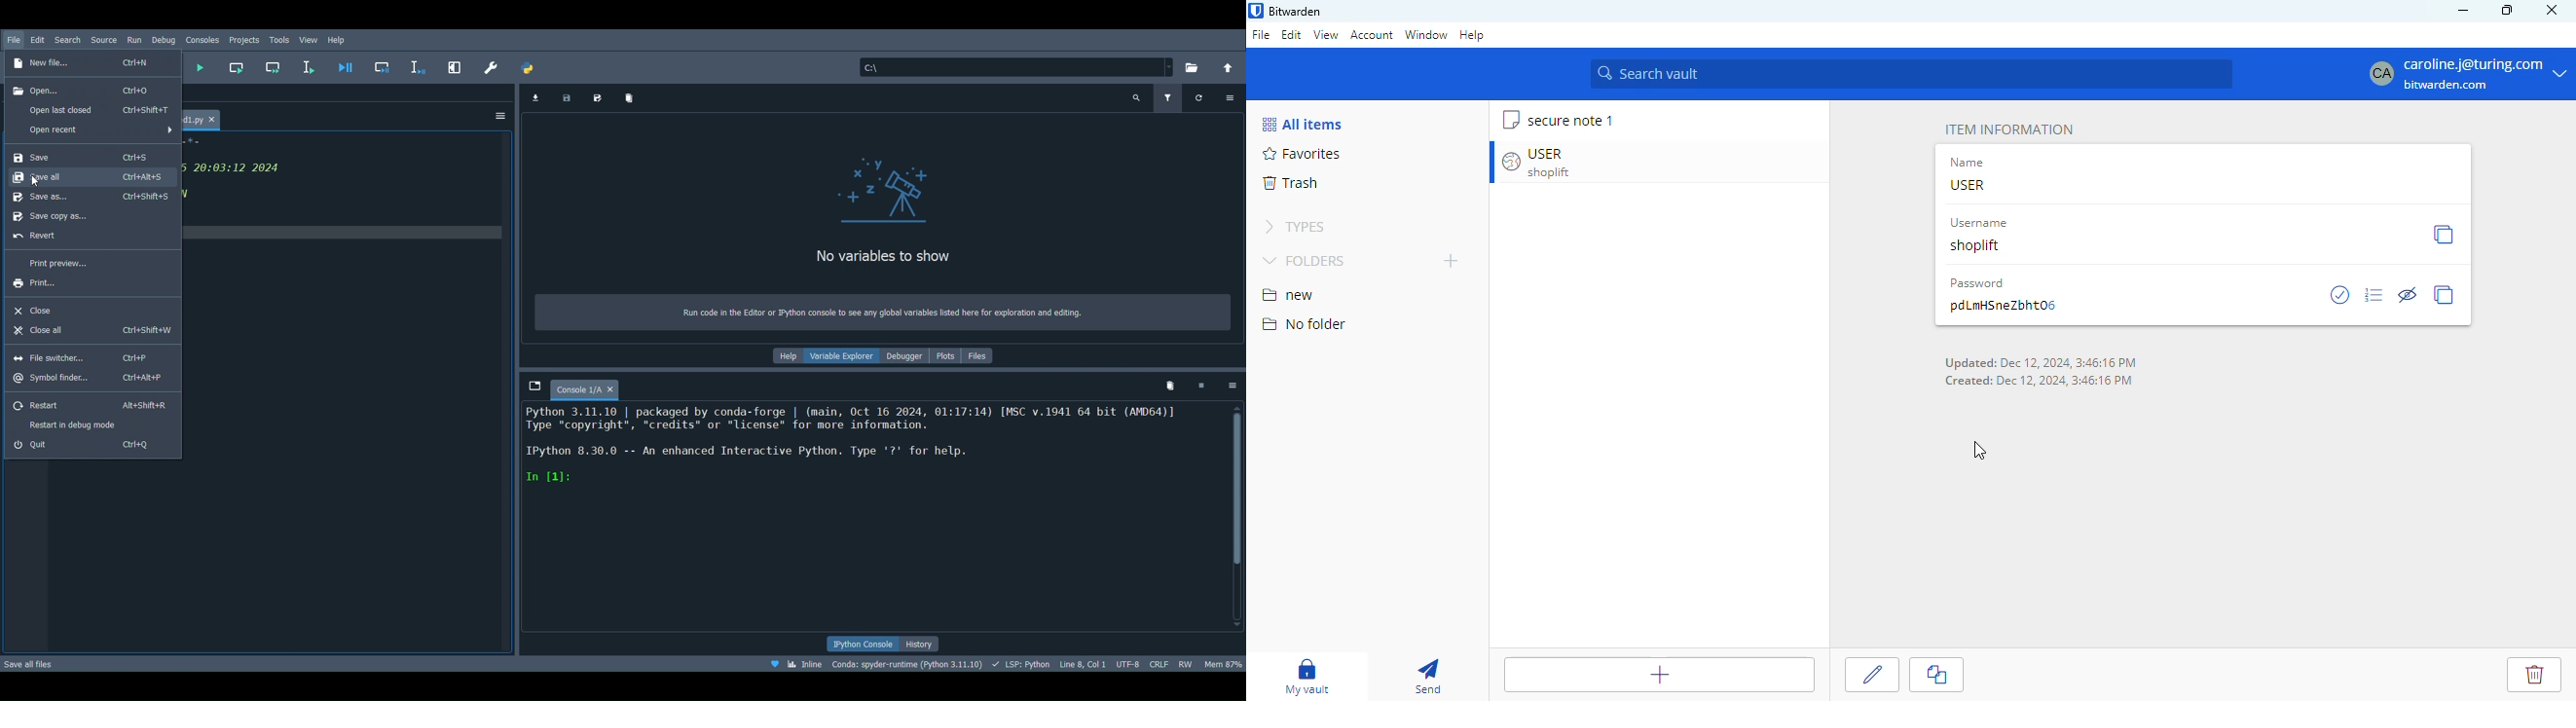  I want to click on Click to toggle between inline and interactive Matplotlib plotting, so click(795, 664).